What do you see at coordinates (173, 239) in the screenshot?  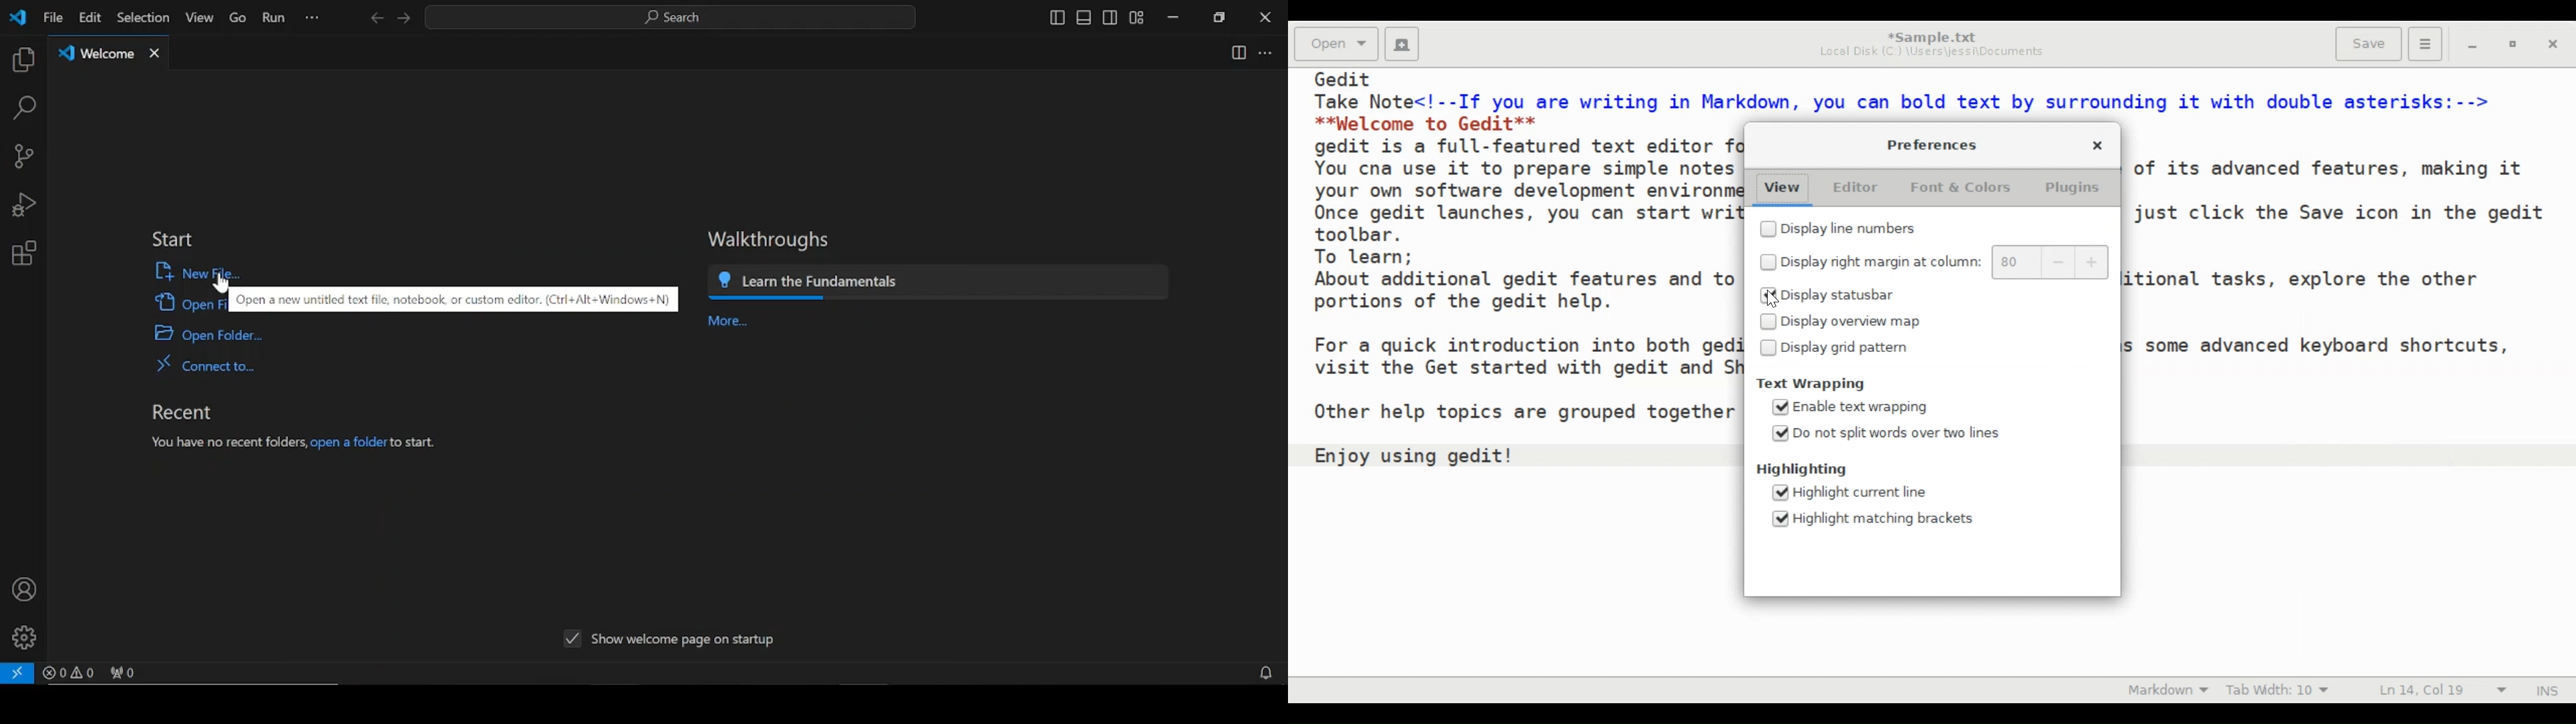 I see `start` at bounding box center [173, 239].